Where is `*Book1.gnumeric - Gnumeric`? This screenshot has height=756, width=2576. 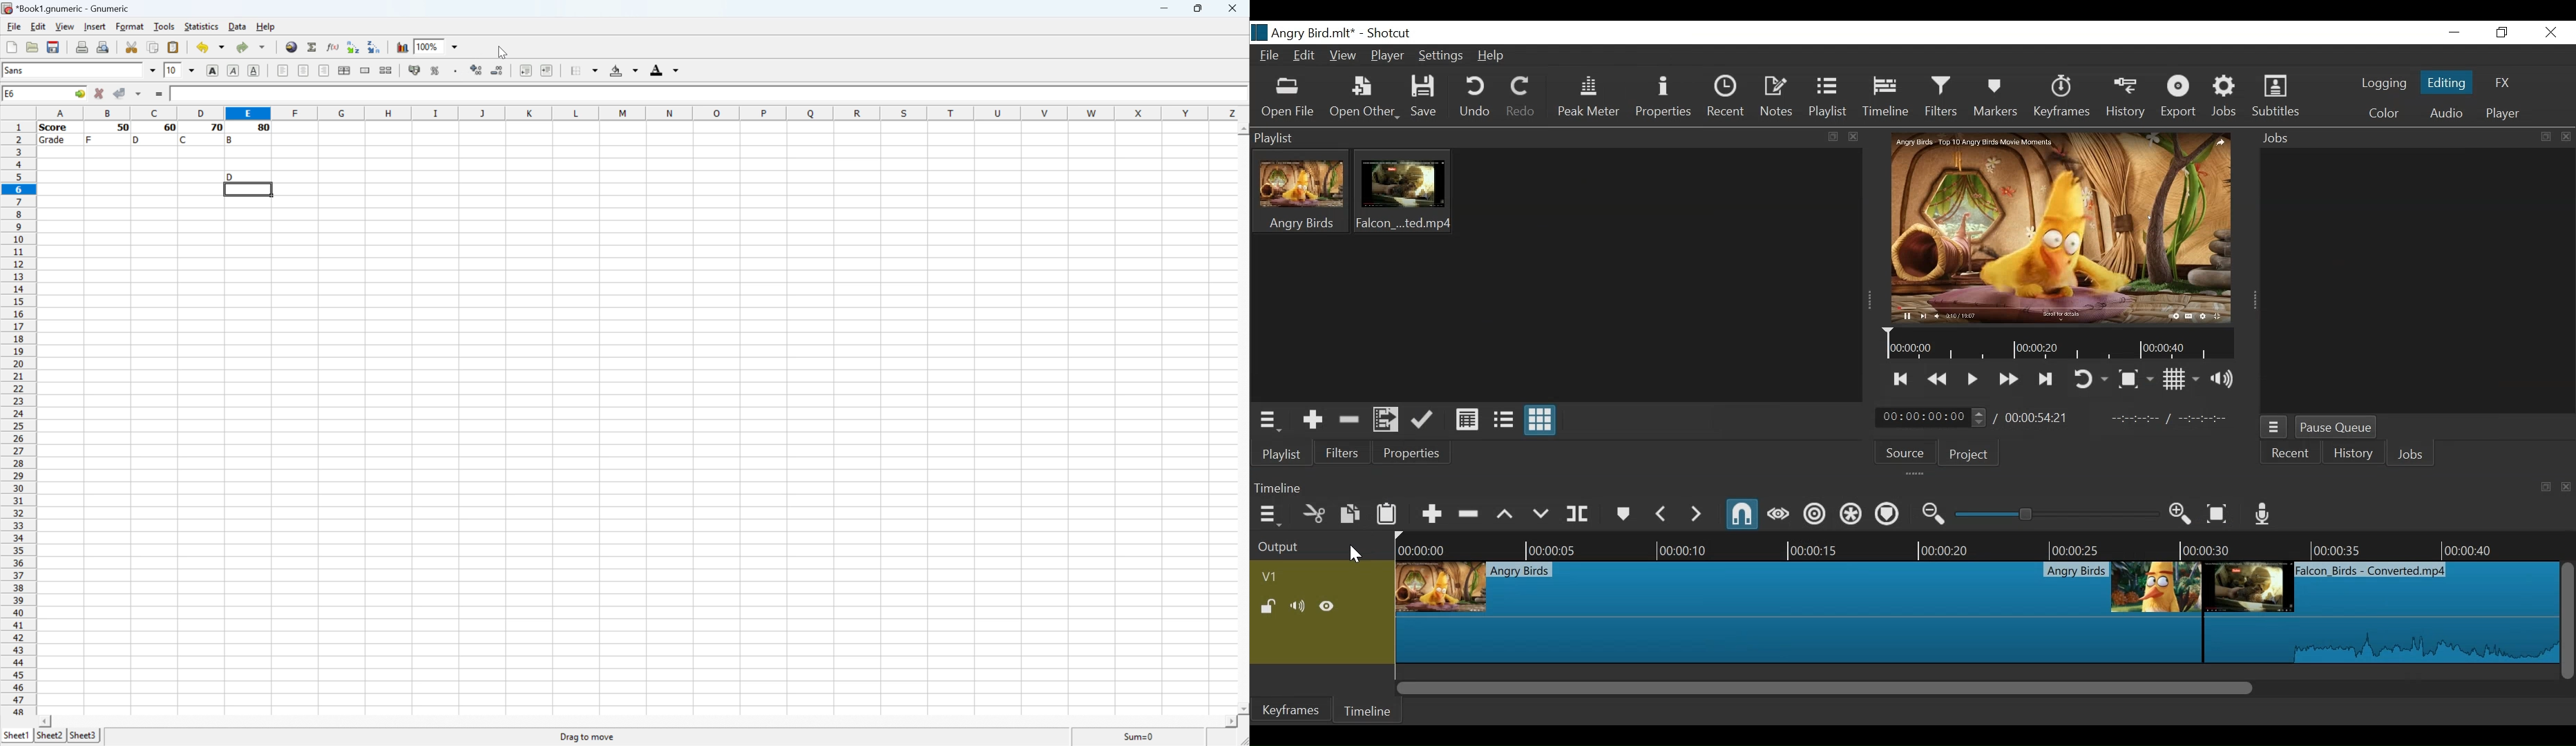 *Book1.gnumeric - Gnumeric is located at coordinates (67, 7).